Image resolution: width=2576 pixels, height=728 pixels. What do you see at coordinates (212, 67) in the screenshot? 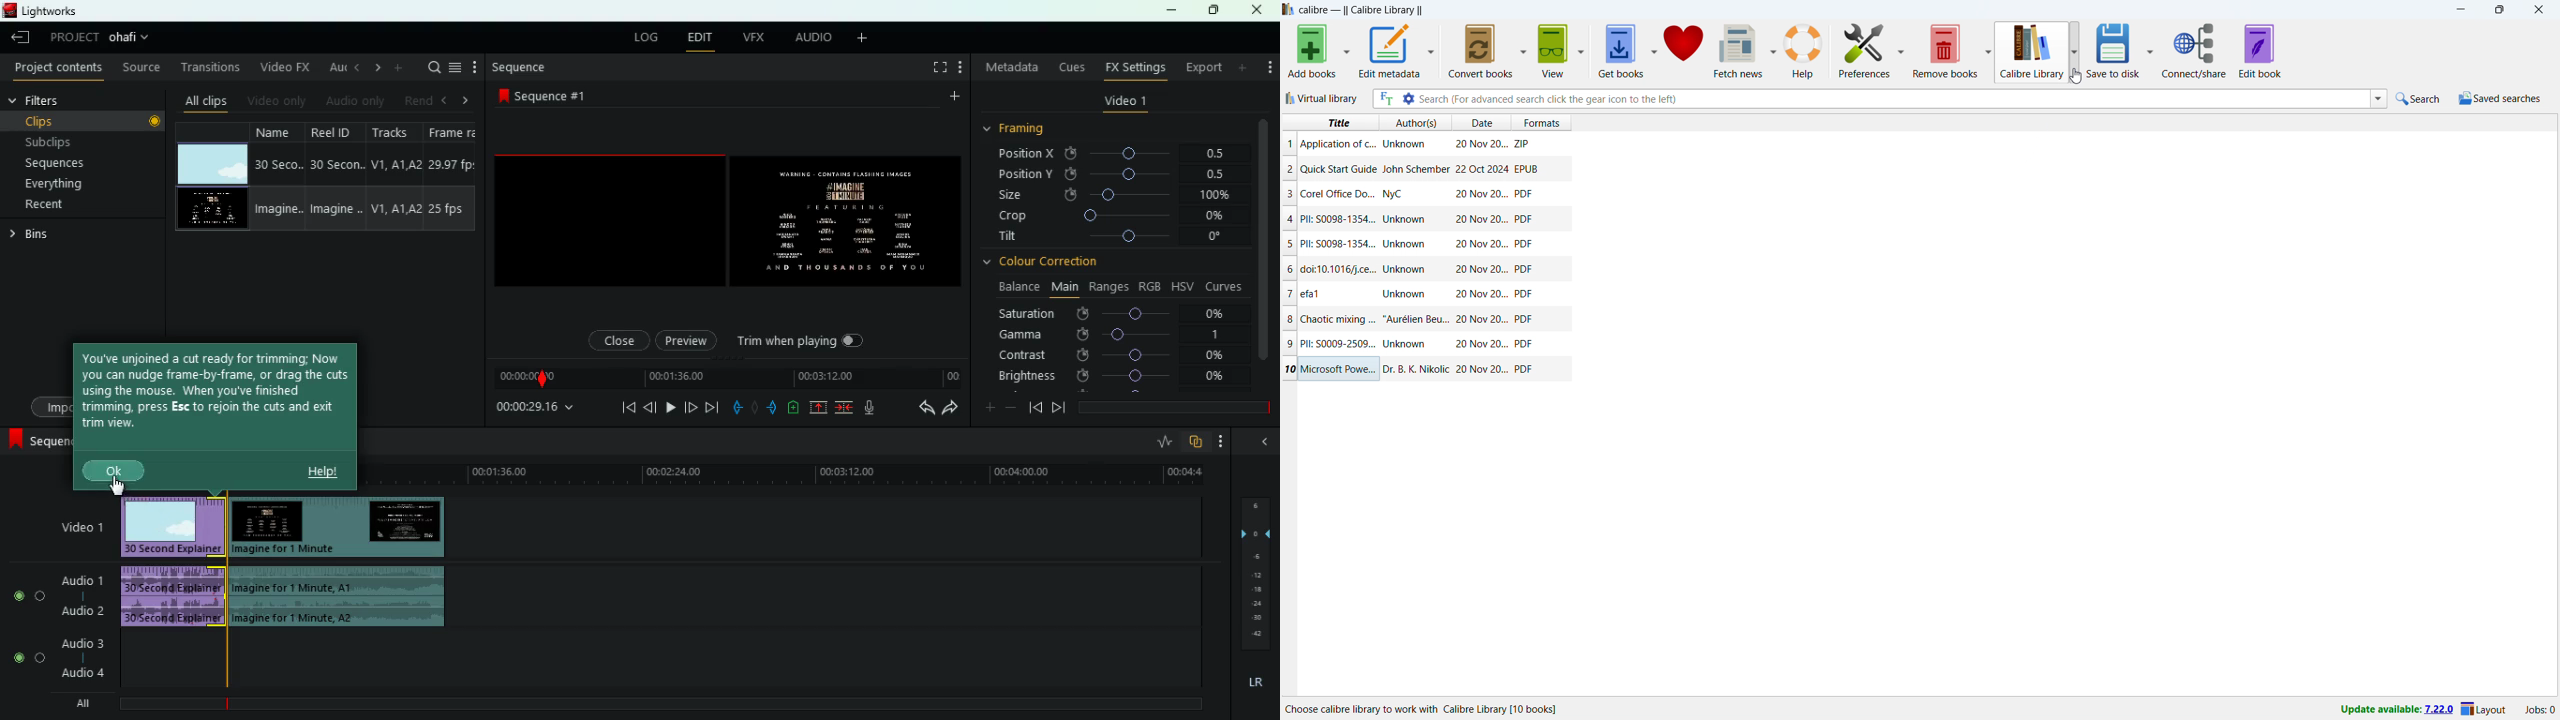
I see `transitions` at bounding box center [212, 67].